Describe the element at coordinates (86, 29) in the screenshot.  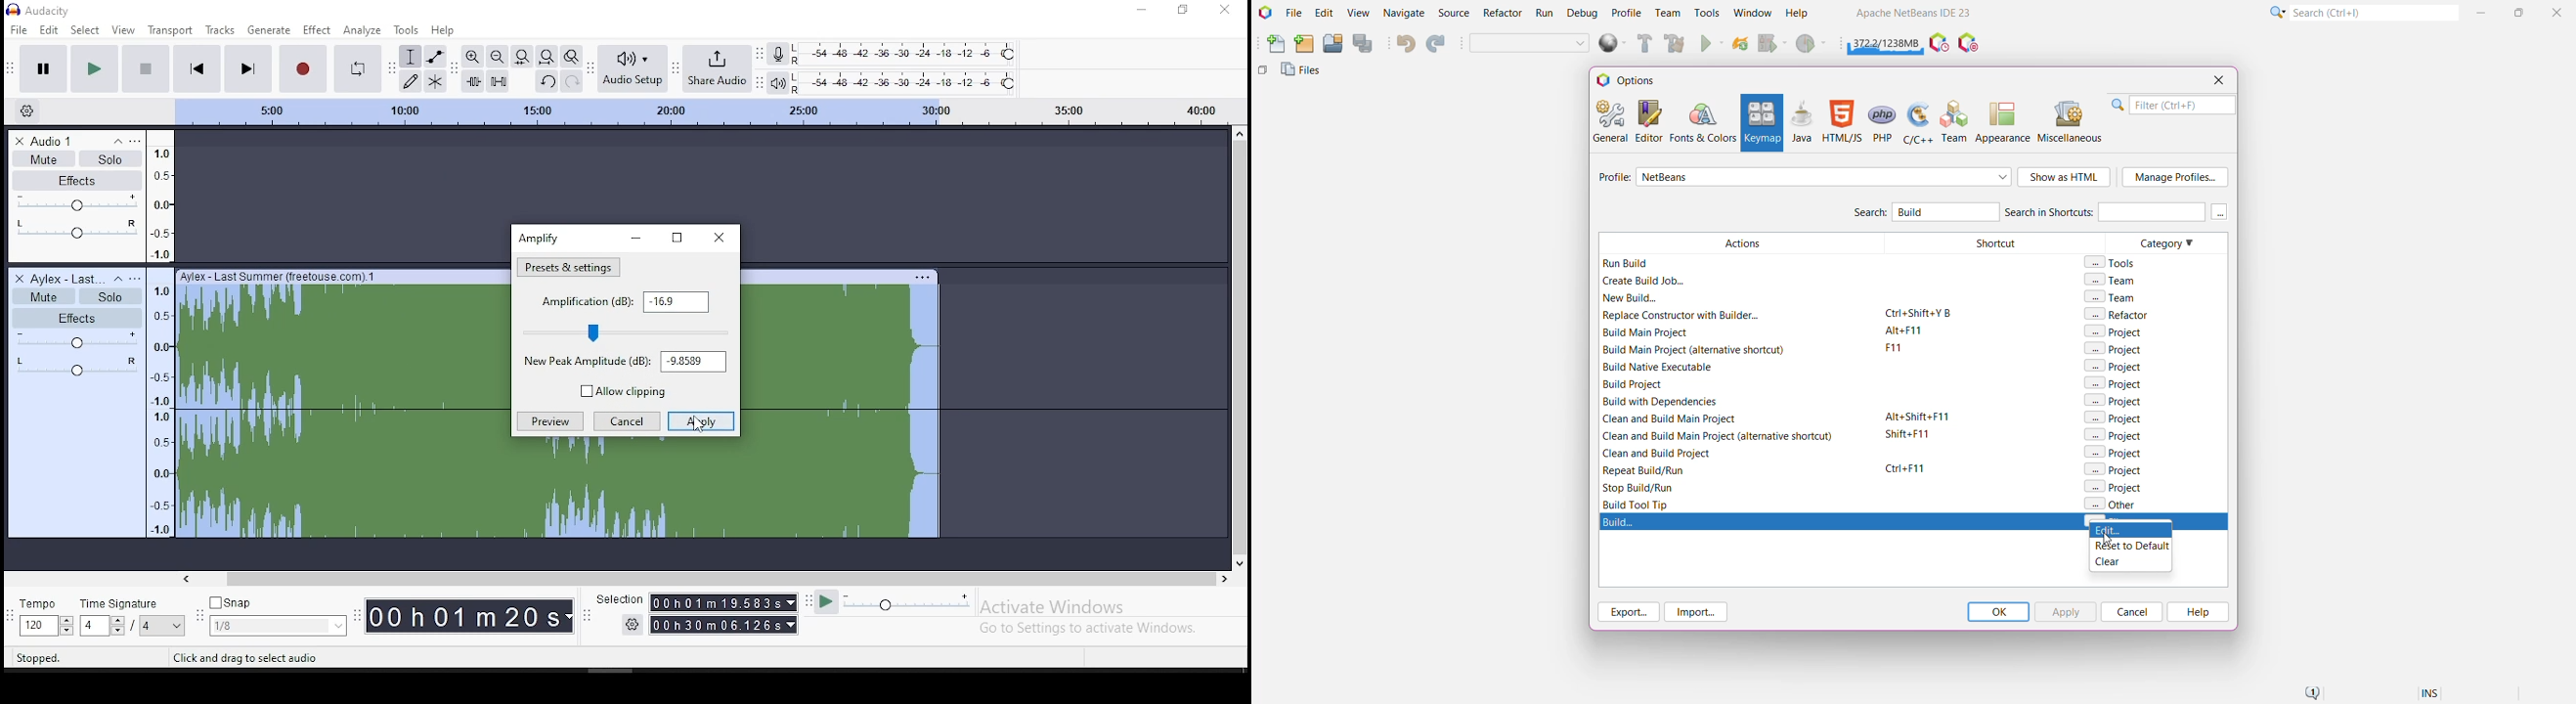
I see `select` at that location.